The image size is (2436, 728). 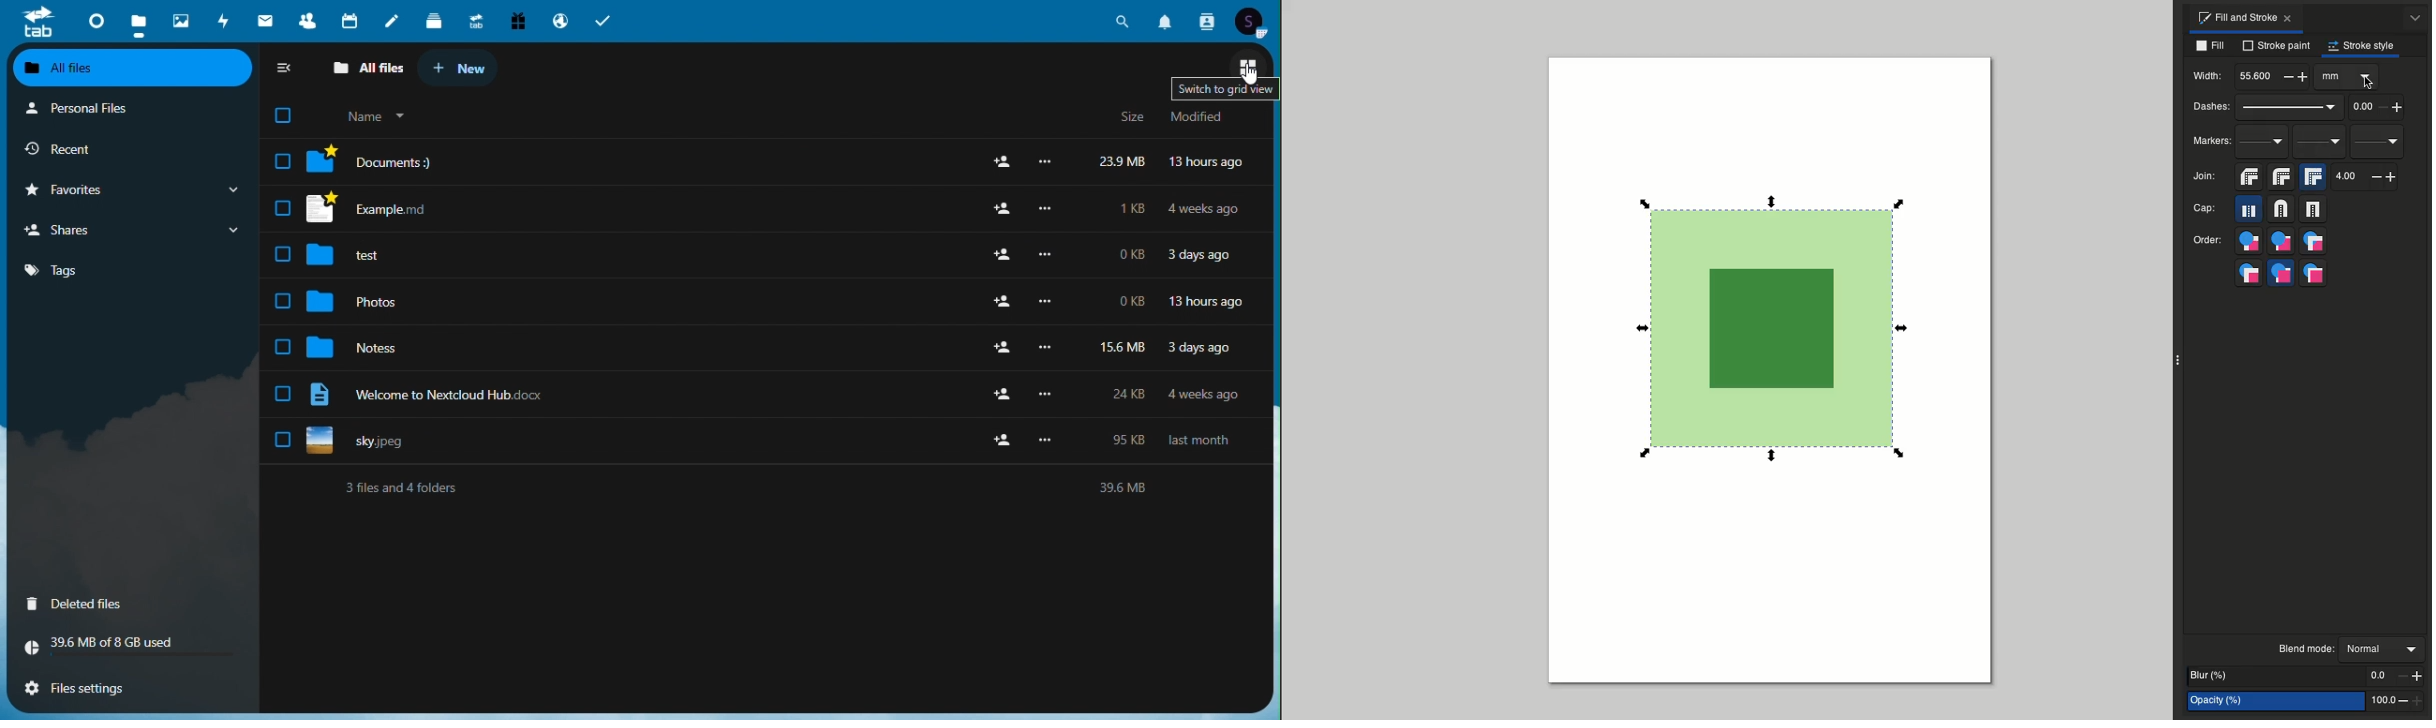 What do you see at coordinates (1909, 327) in the screenshot?
I see `Scale selection` at bounding box center [1909, 327].